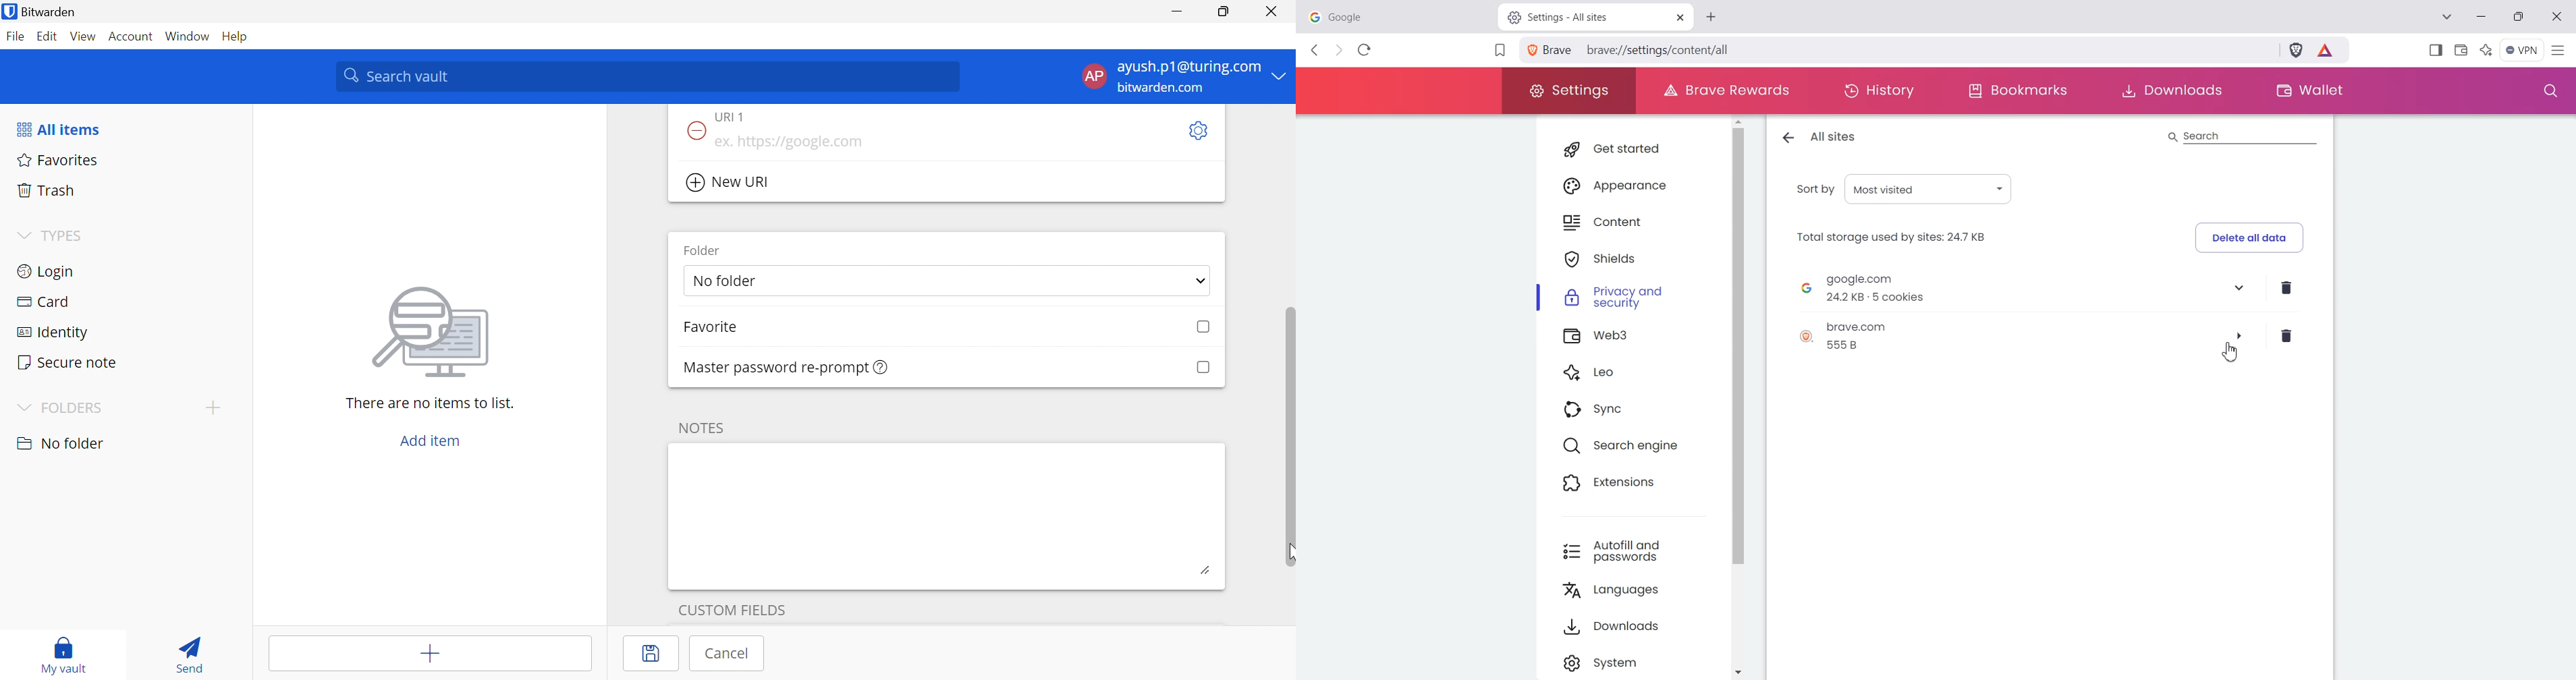 The image size is (2576, 700). Describe the element at coordinates (2437, 49) in the screenshot. I see `Show Sidebar` at that location.